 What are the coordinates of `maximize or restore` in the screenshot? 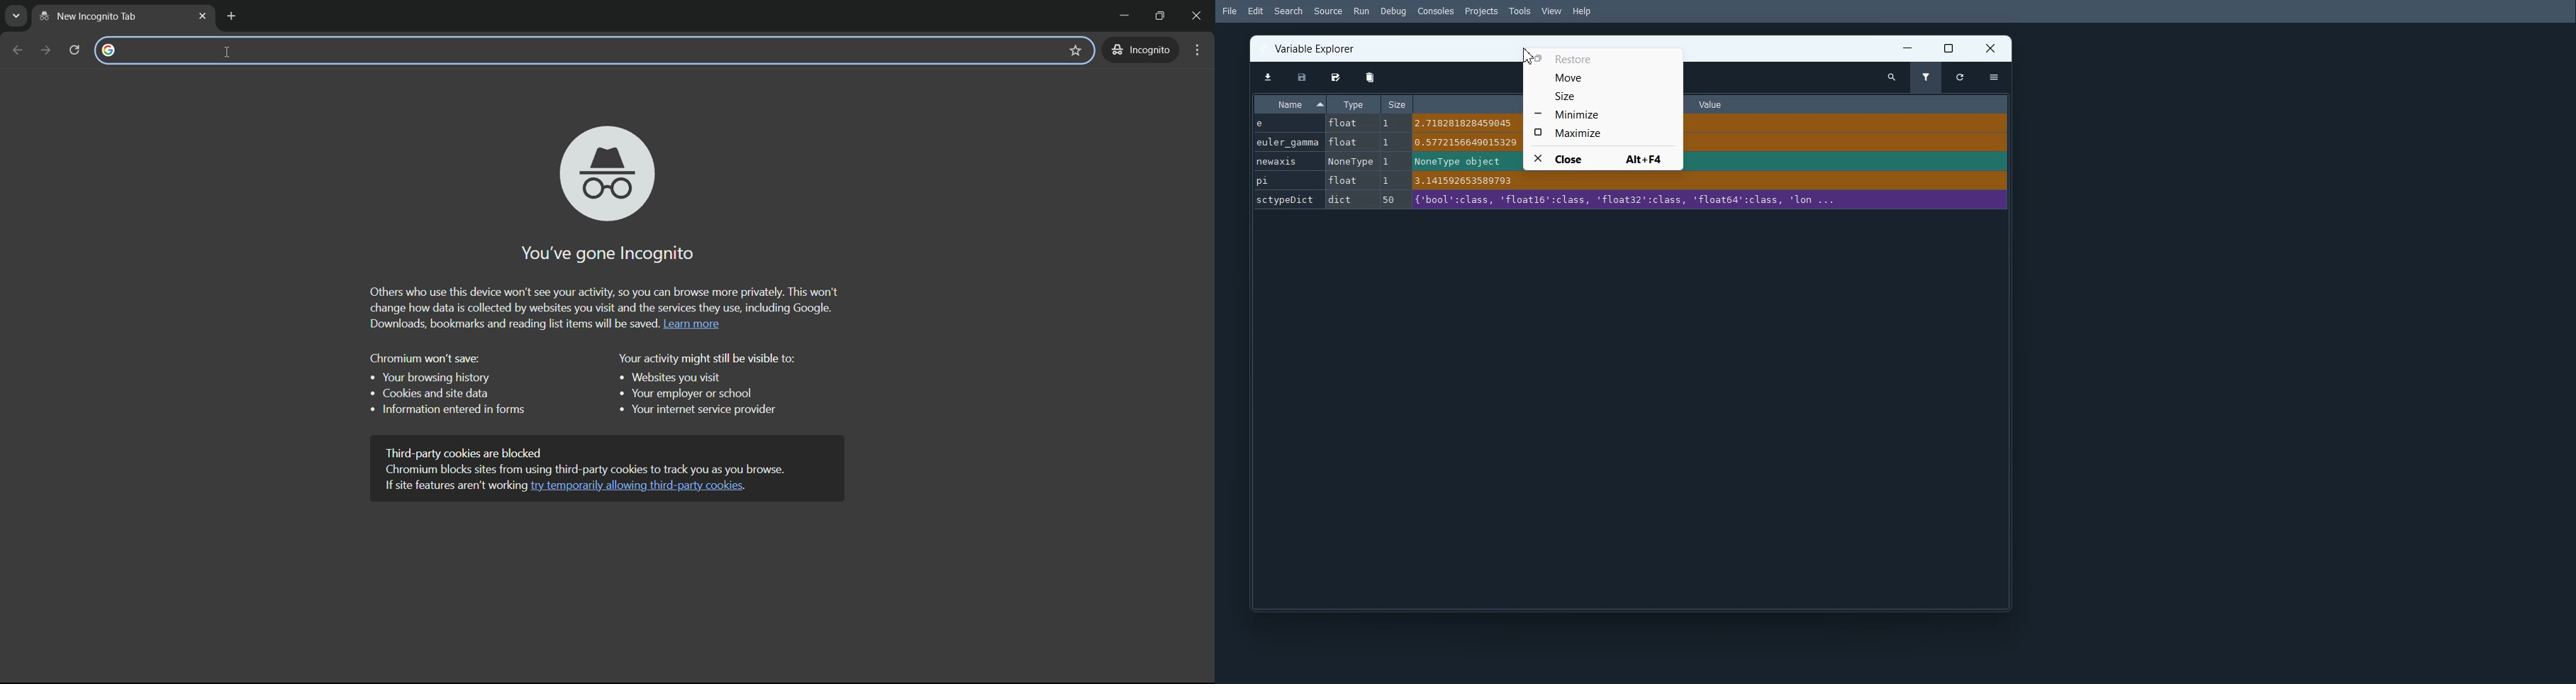 It's located at (1163, 16).